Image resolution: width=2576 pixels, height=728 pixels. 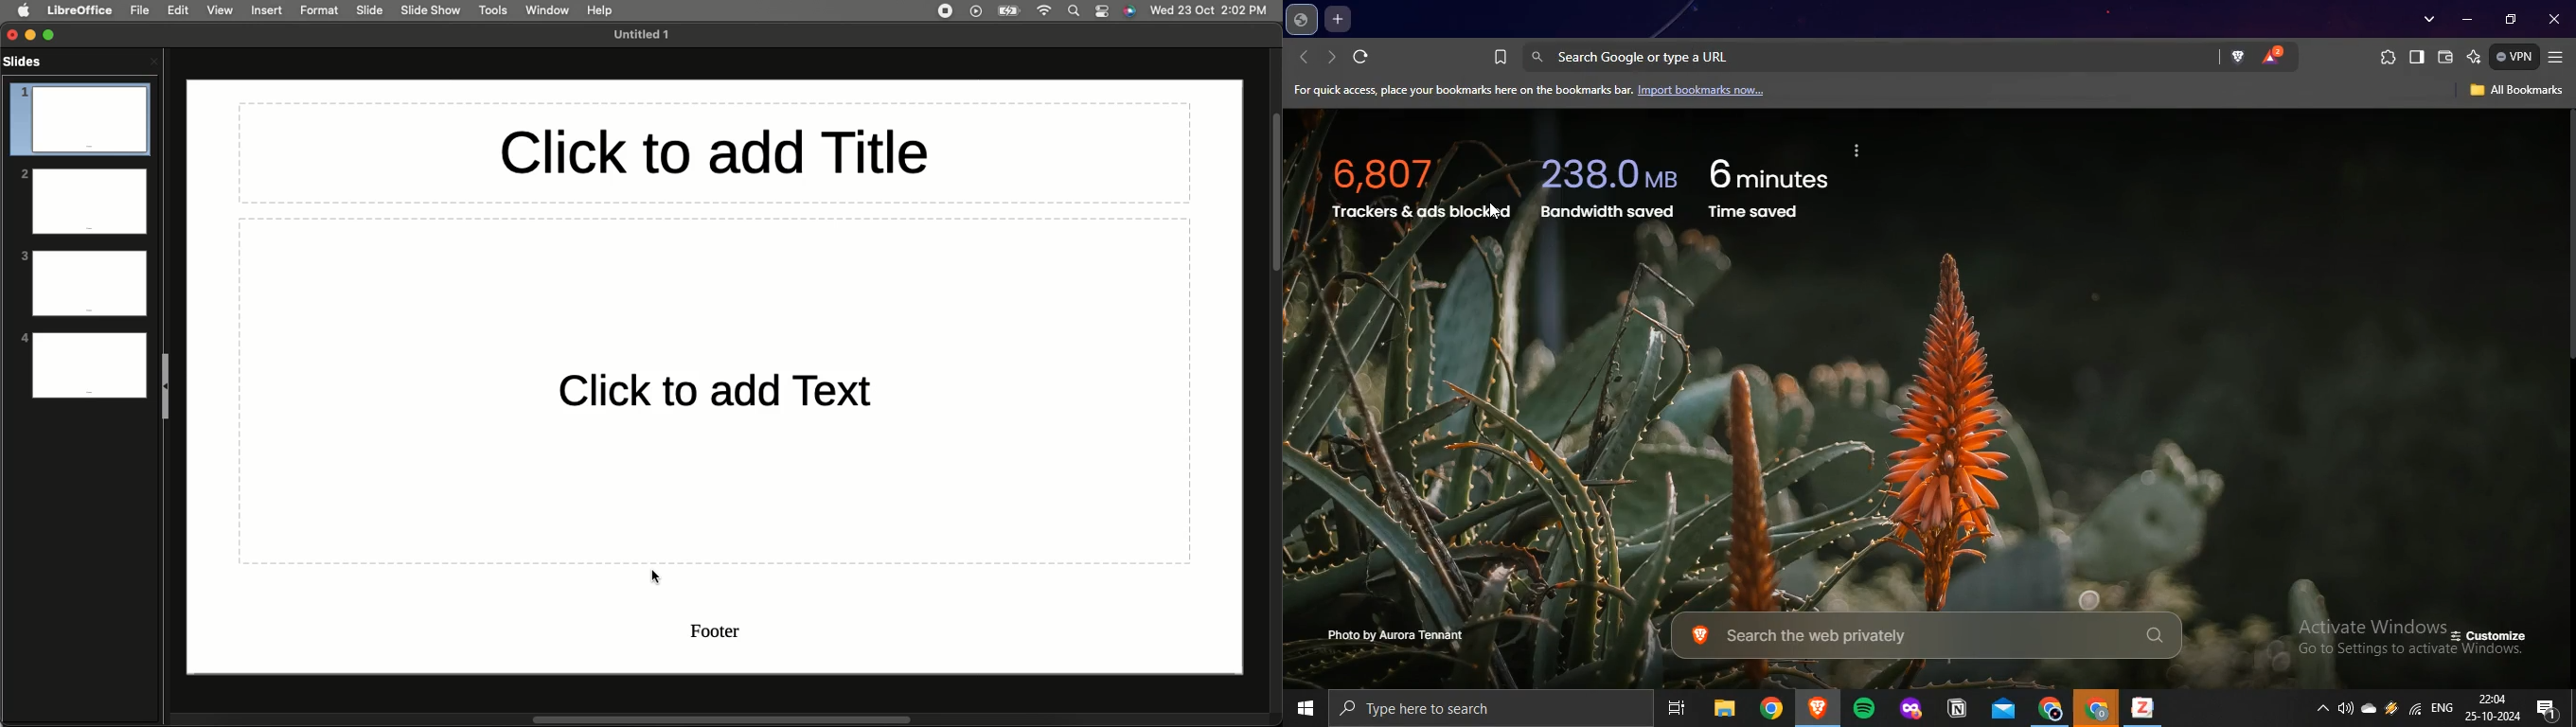 What do you see at coordinates (656, 581) in the screenshot?
I see `Cursor` at bounding box center [656, 581].